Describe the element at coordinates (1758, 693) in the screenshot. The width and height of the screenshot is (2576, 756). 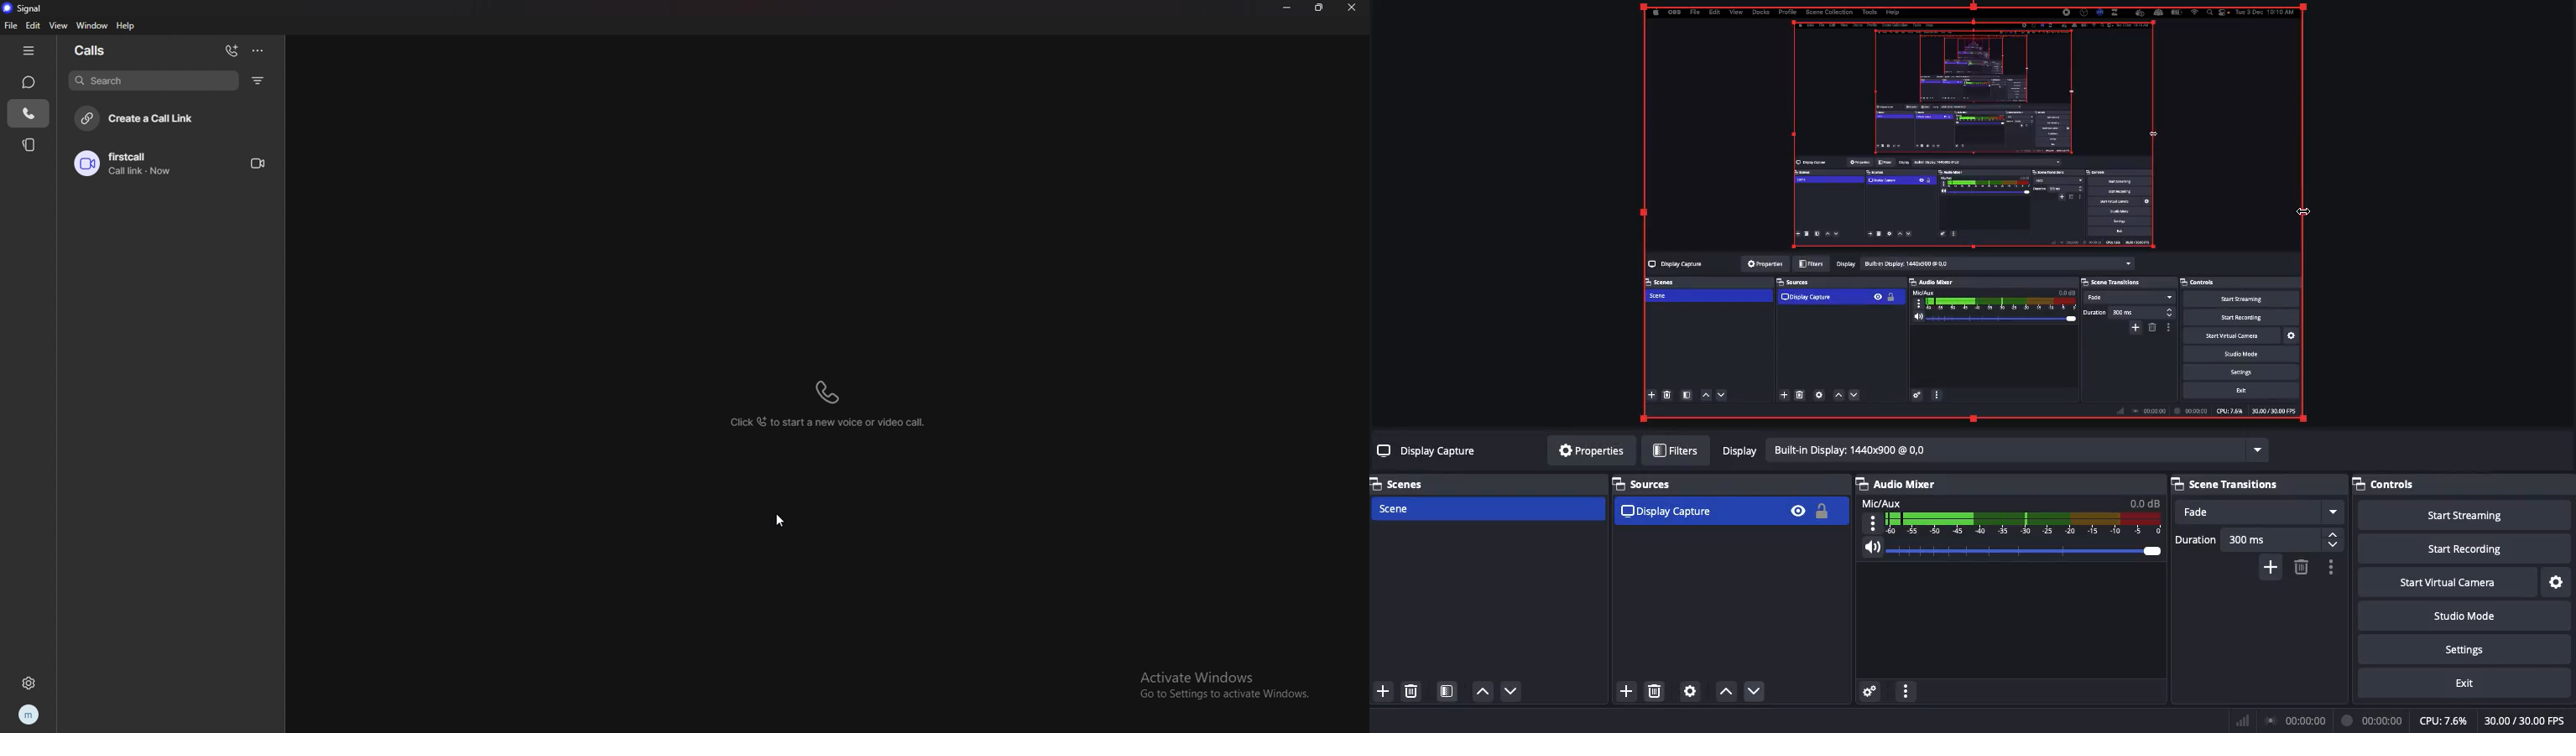
I see `Down` at that location.